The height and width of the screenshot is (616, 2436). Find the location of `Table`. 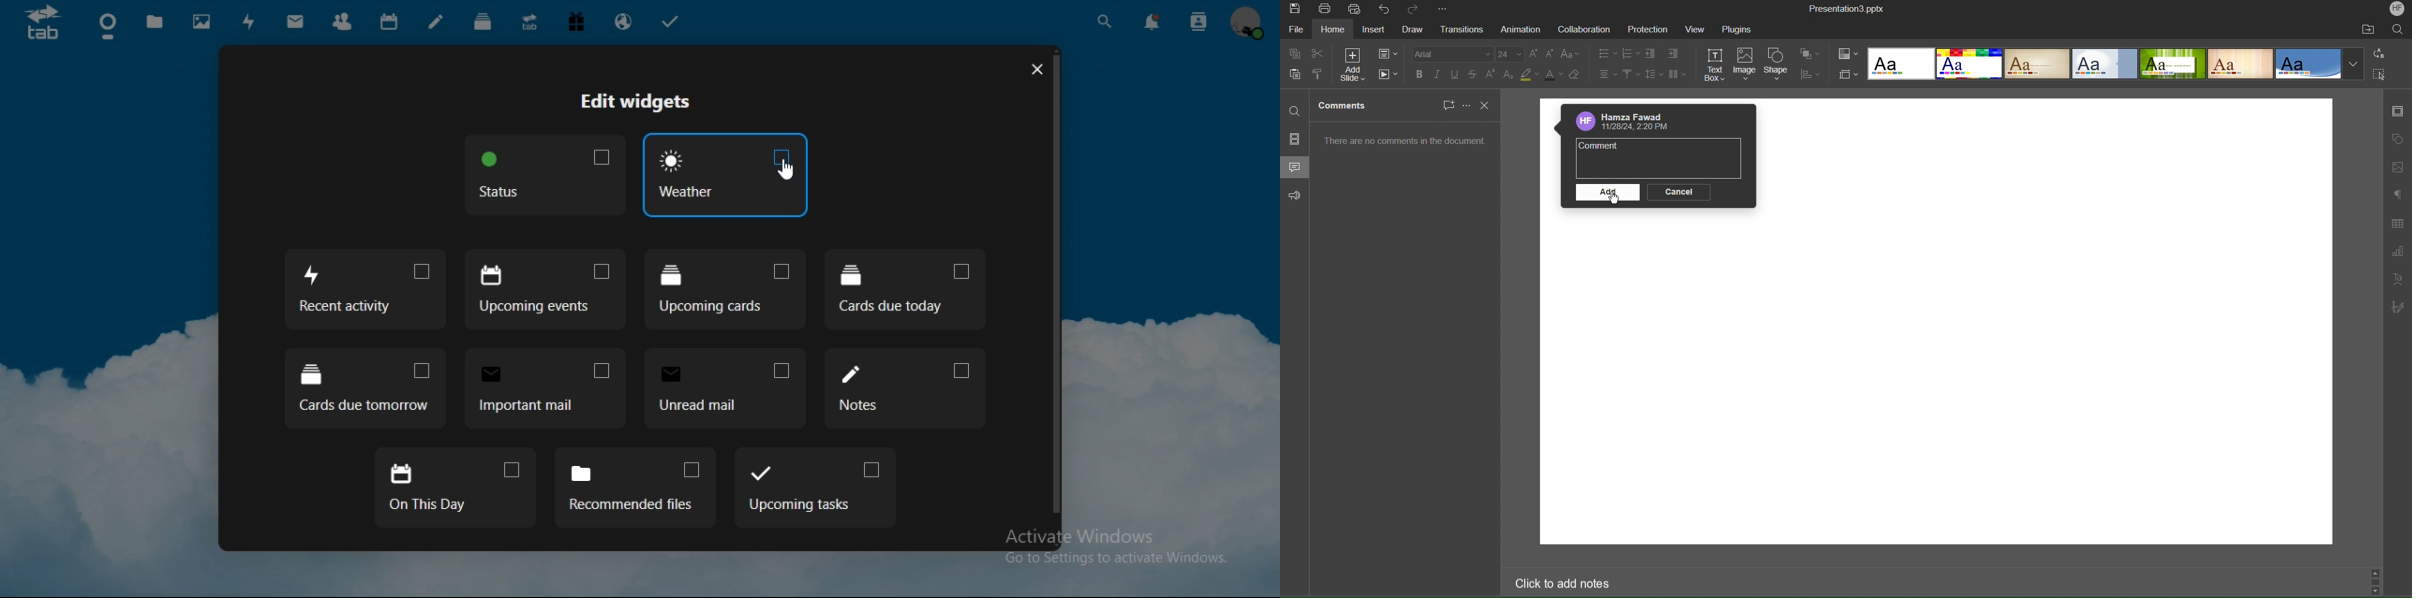

Table is located at coordinates (2399, 225).